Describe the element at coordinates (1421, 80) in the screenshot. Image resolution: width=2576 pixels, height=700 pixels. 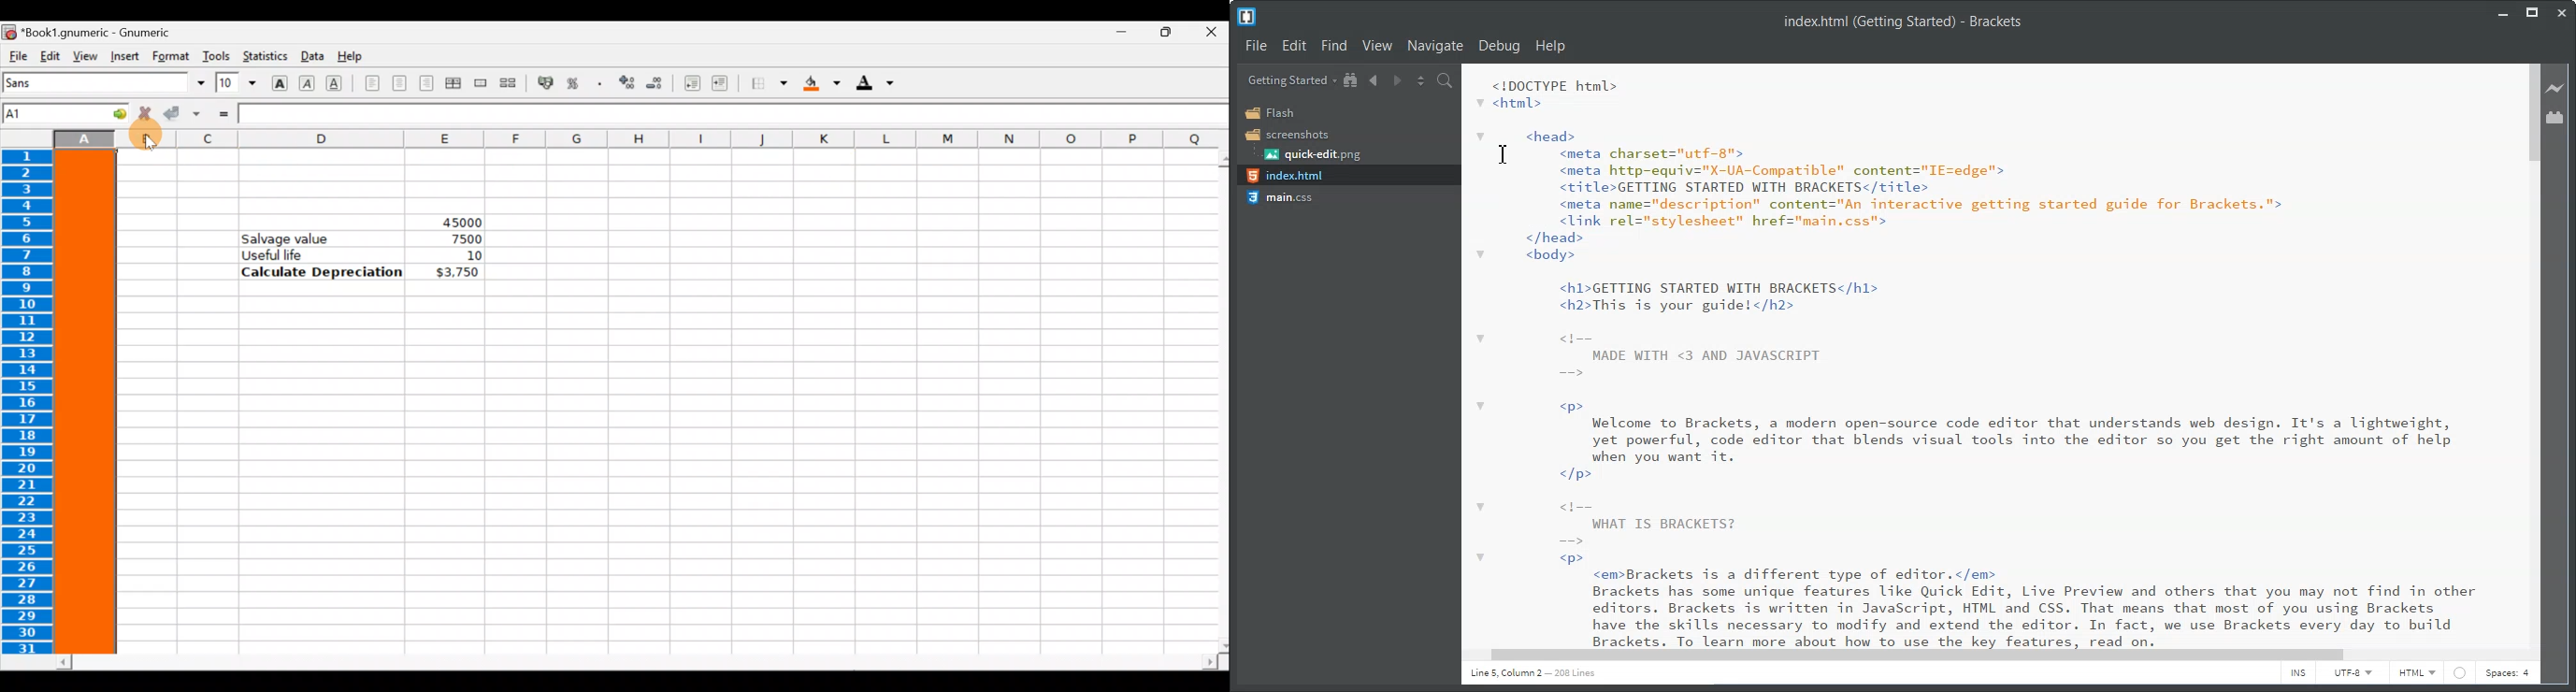
I see `Split the editor vertically and horizontally` at that location.